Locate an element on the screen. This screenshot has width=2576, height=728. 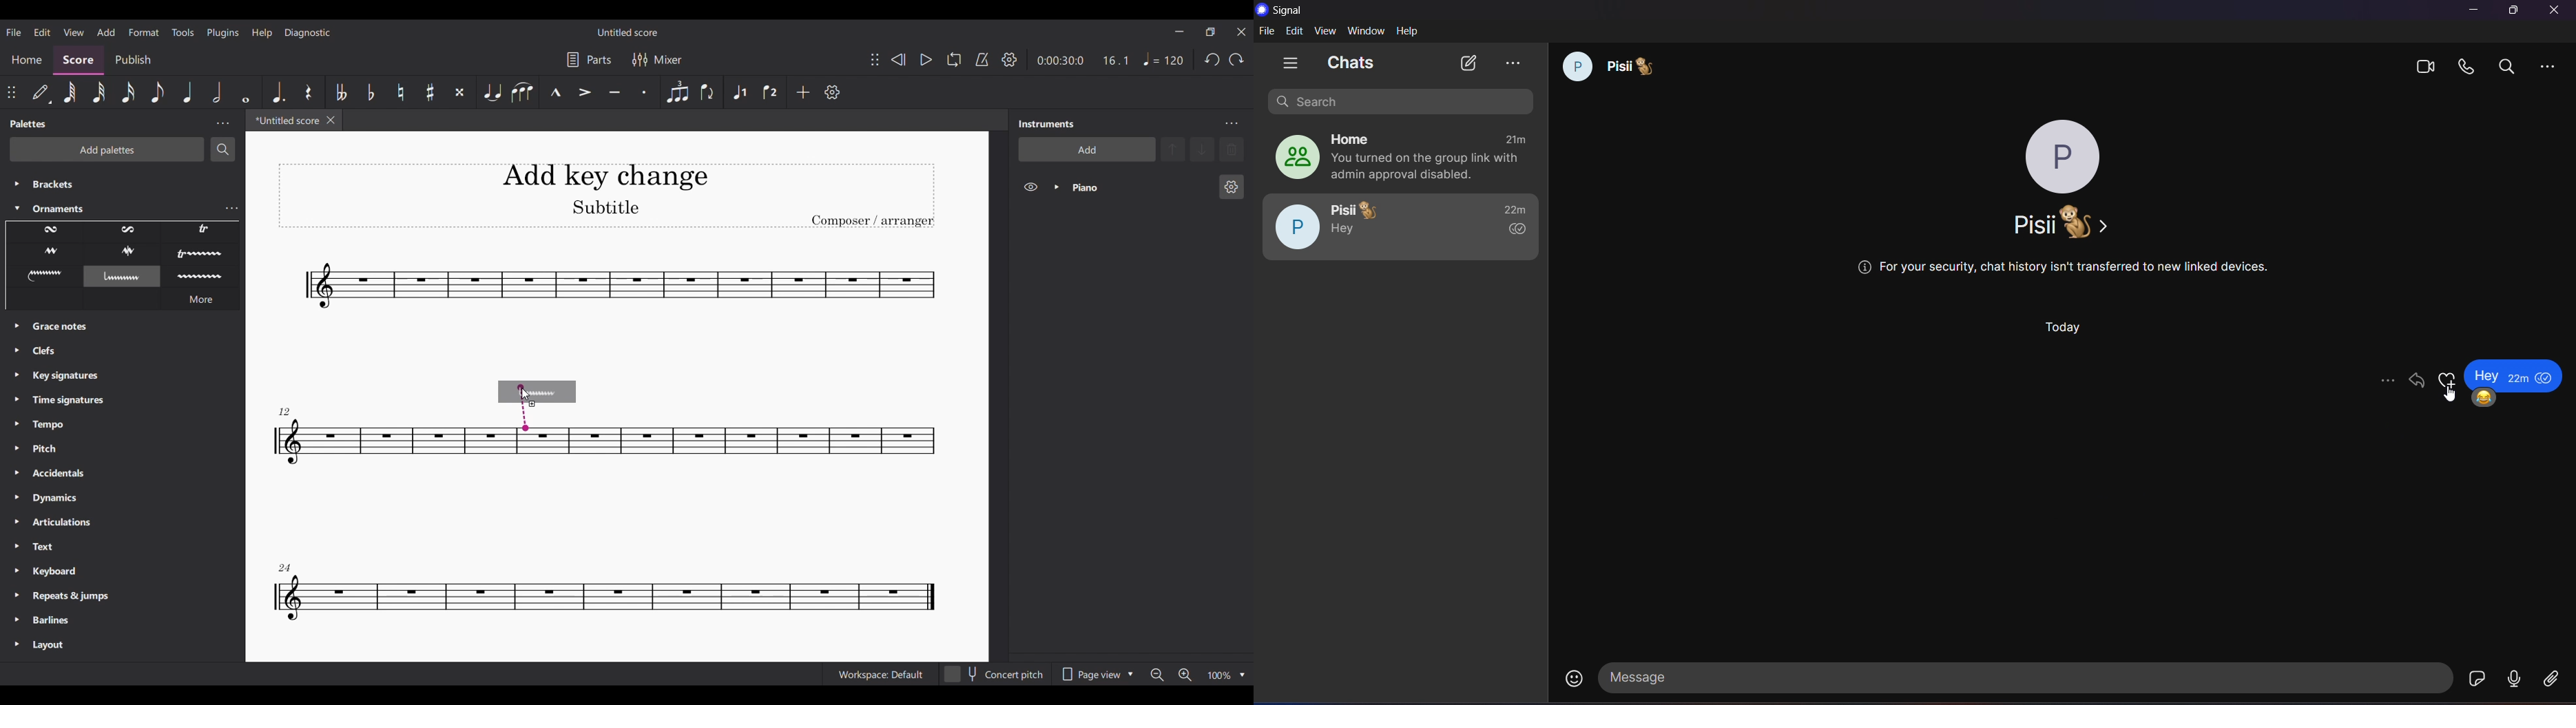
Marcato is located at coordinates (555, 92).